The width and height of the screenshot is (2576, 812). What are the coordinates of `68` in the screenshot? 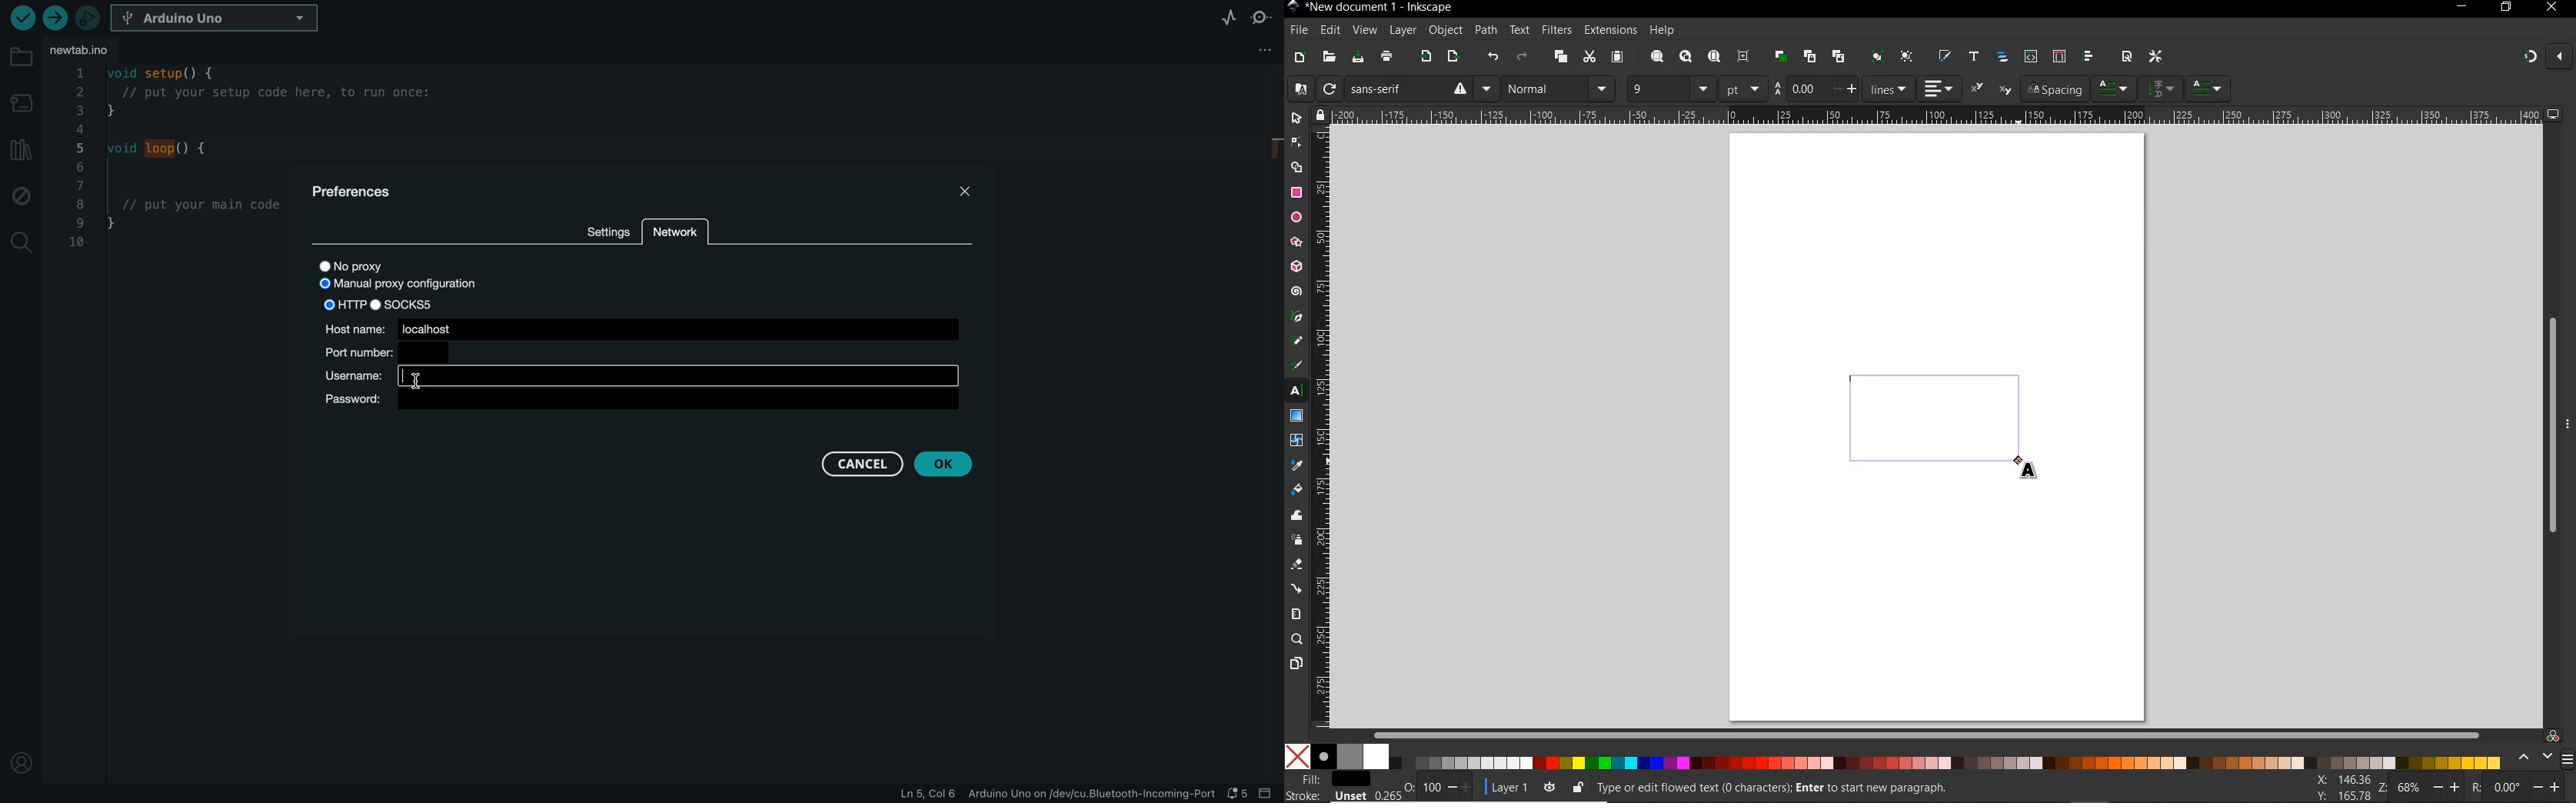 It's located at (2409, 787).